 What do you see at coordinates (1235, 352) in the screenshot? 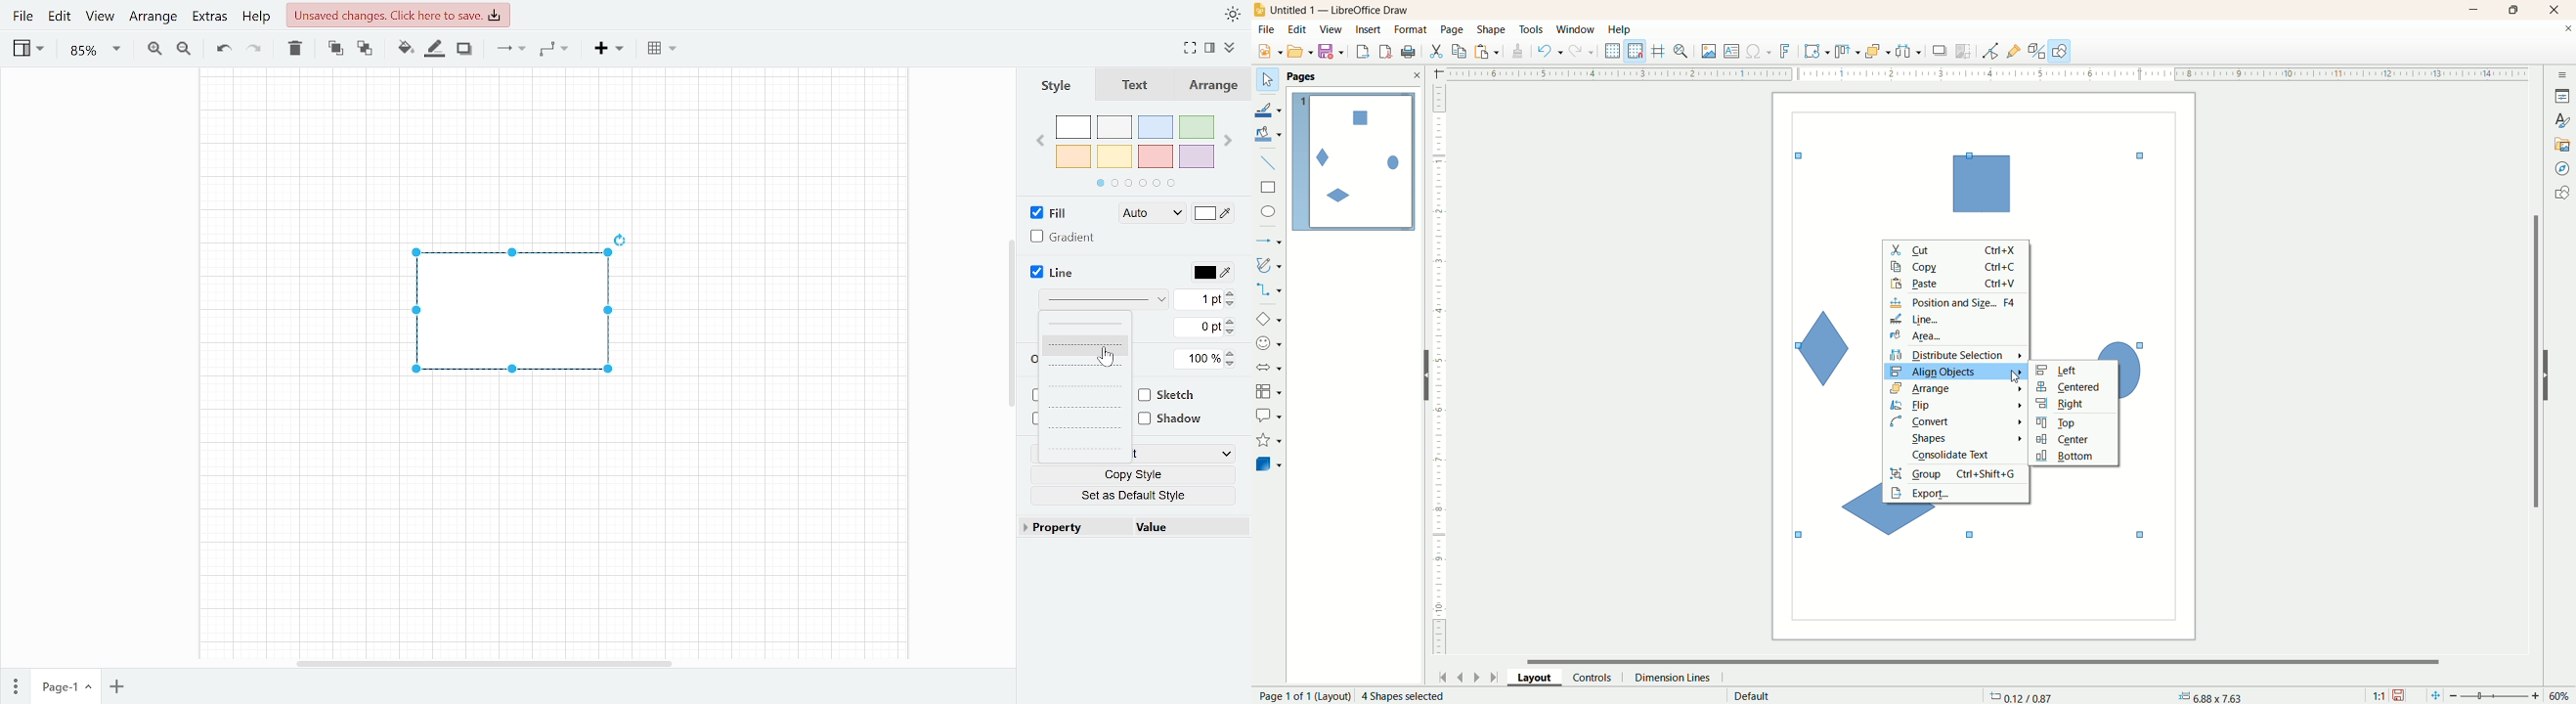
I see `Increase opacity` at bounding box center [1235, 352].